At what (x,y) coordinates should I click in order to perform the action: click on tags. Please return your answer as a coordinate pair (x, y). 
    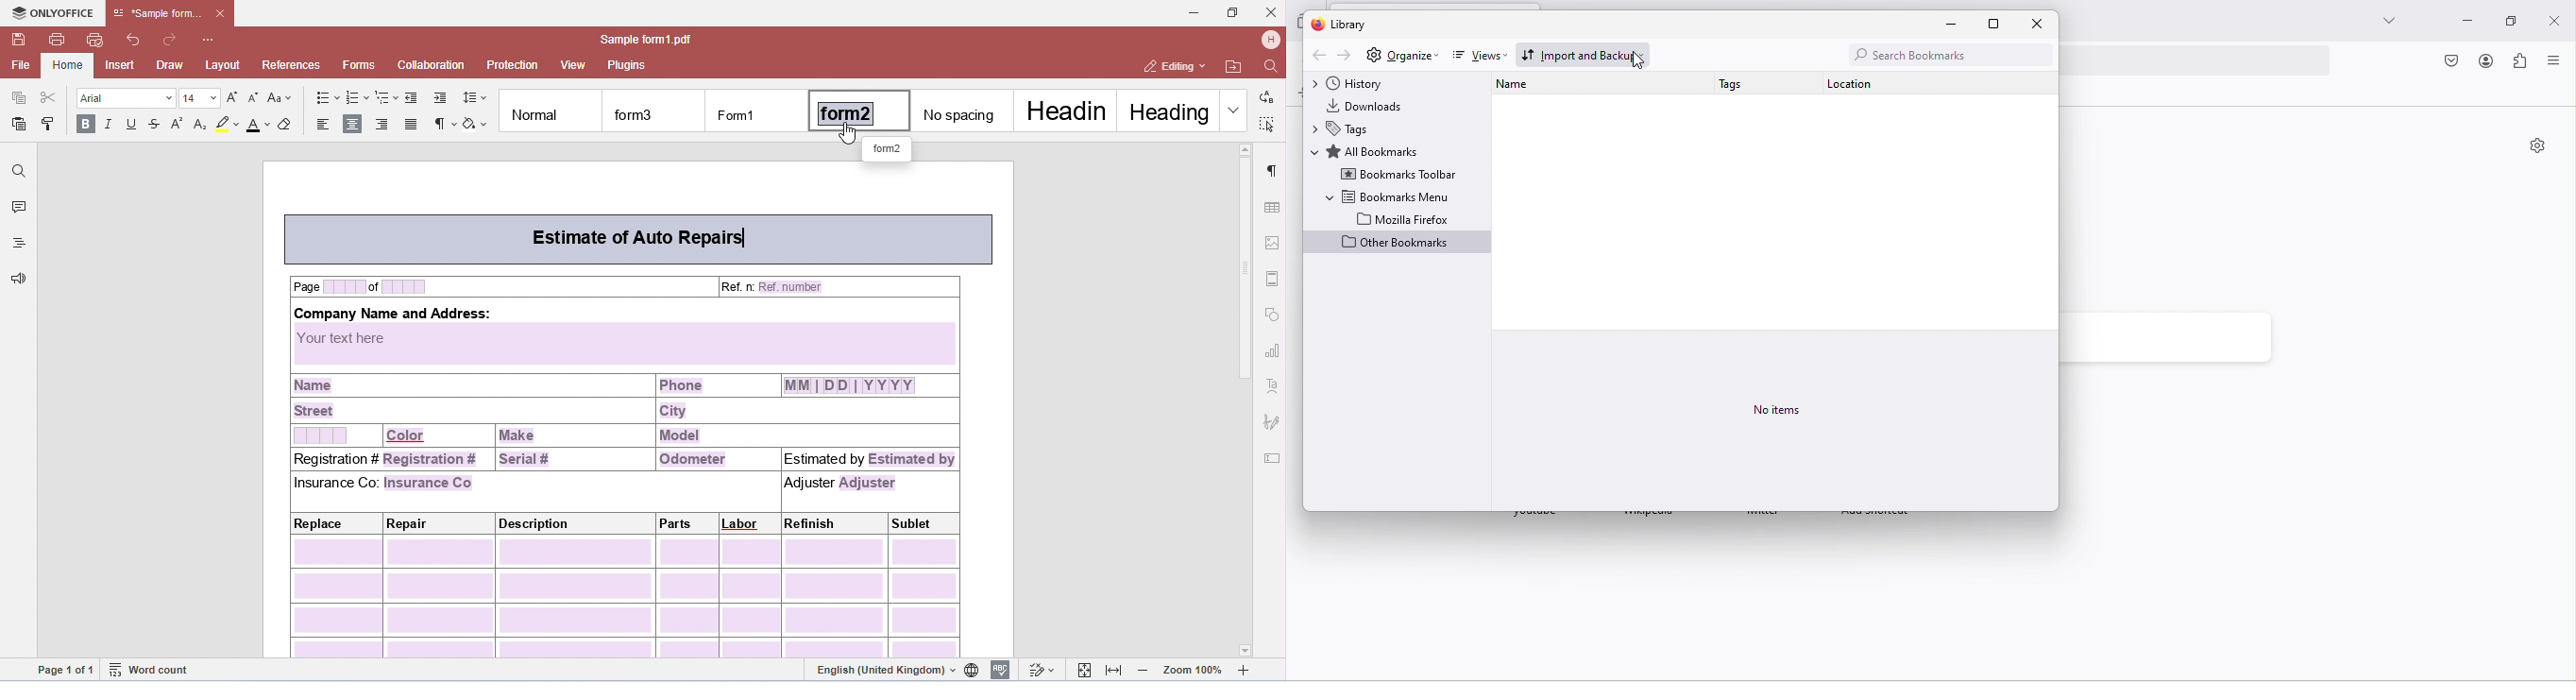
    Looking at the image, I should click on (1740, 86).